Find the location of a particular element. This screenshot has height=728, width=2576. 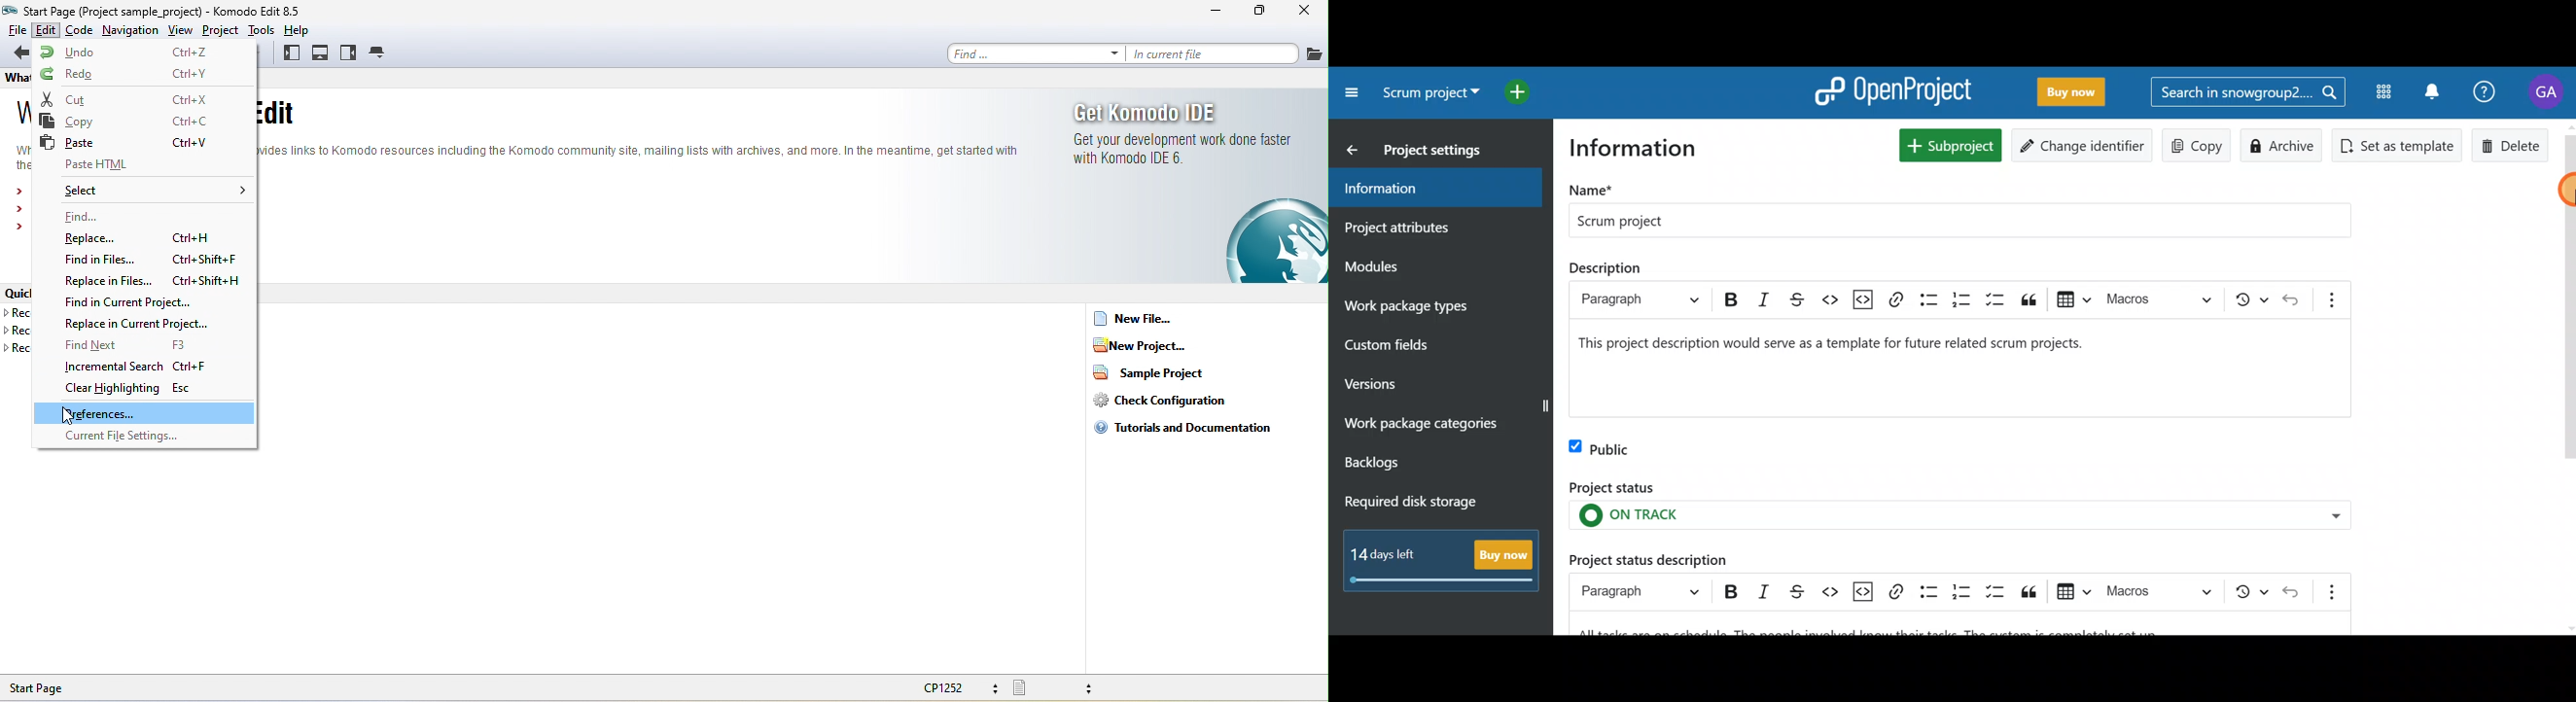

Link is located at coordinates (1895, 593).